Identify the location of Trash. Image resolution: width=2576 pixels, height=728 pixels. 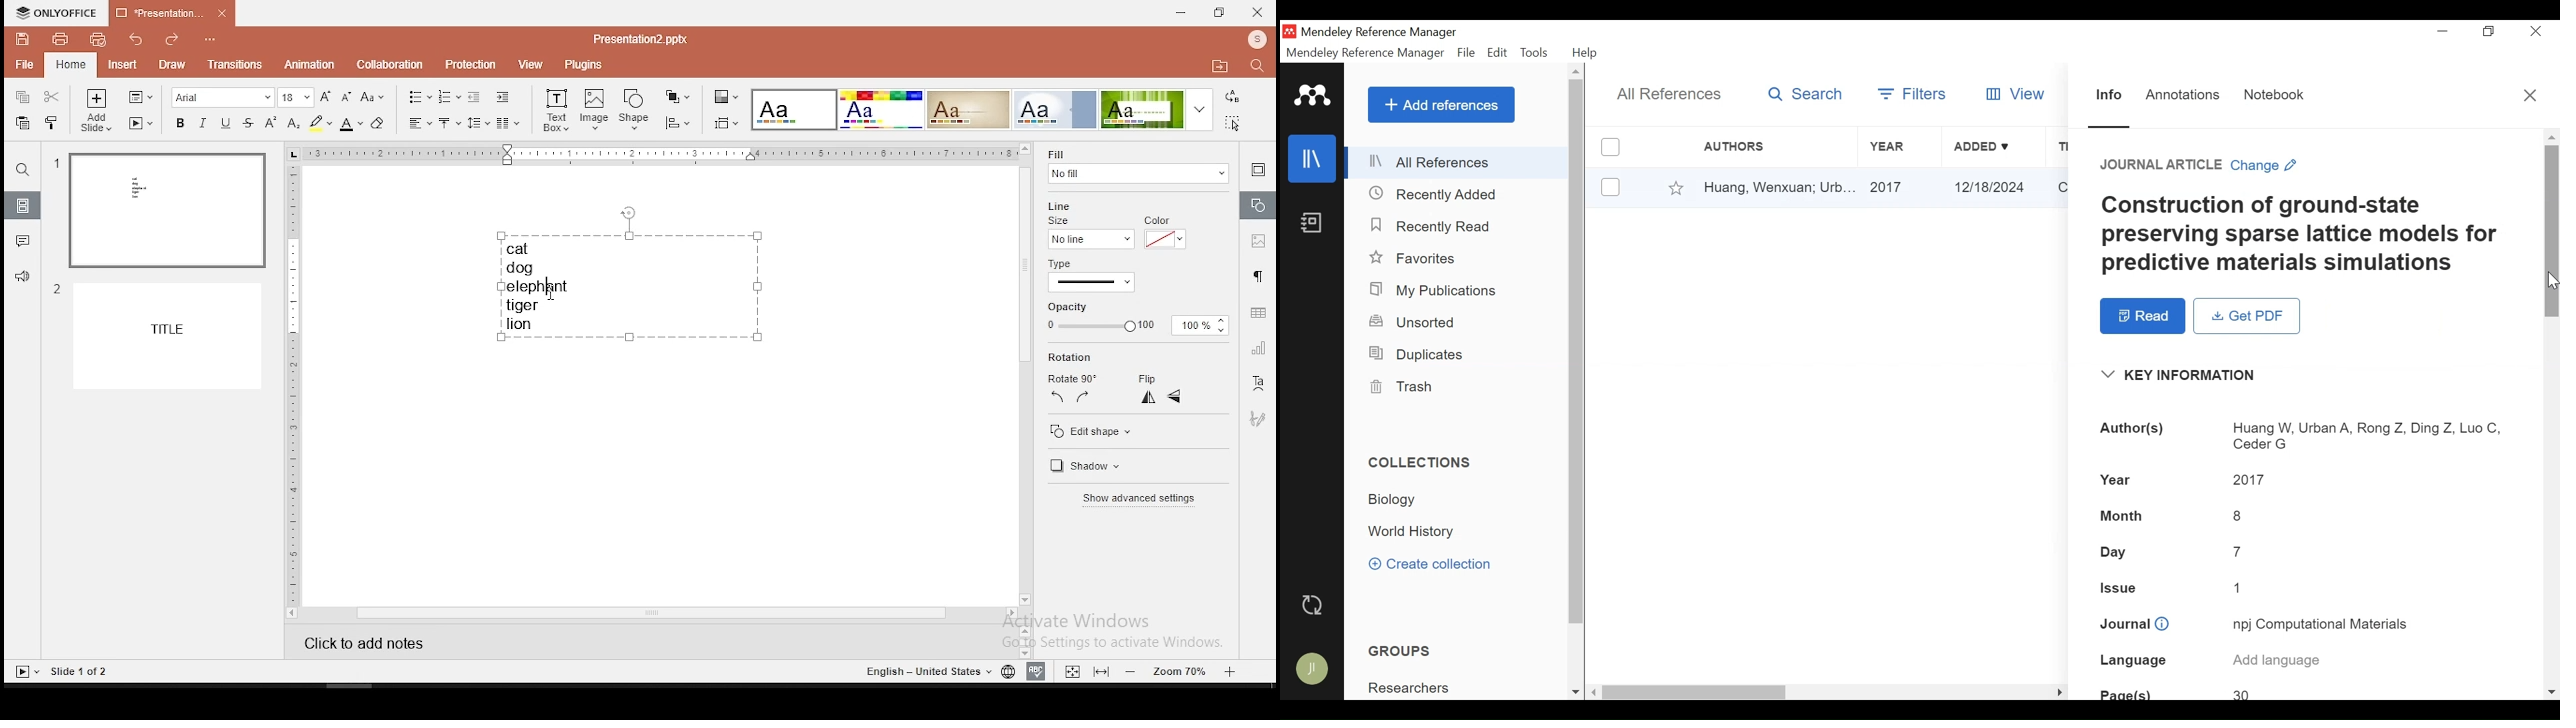
(1409, 387).